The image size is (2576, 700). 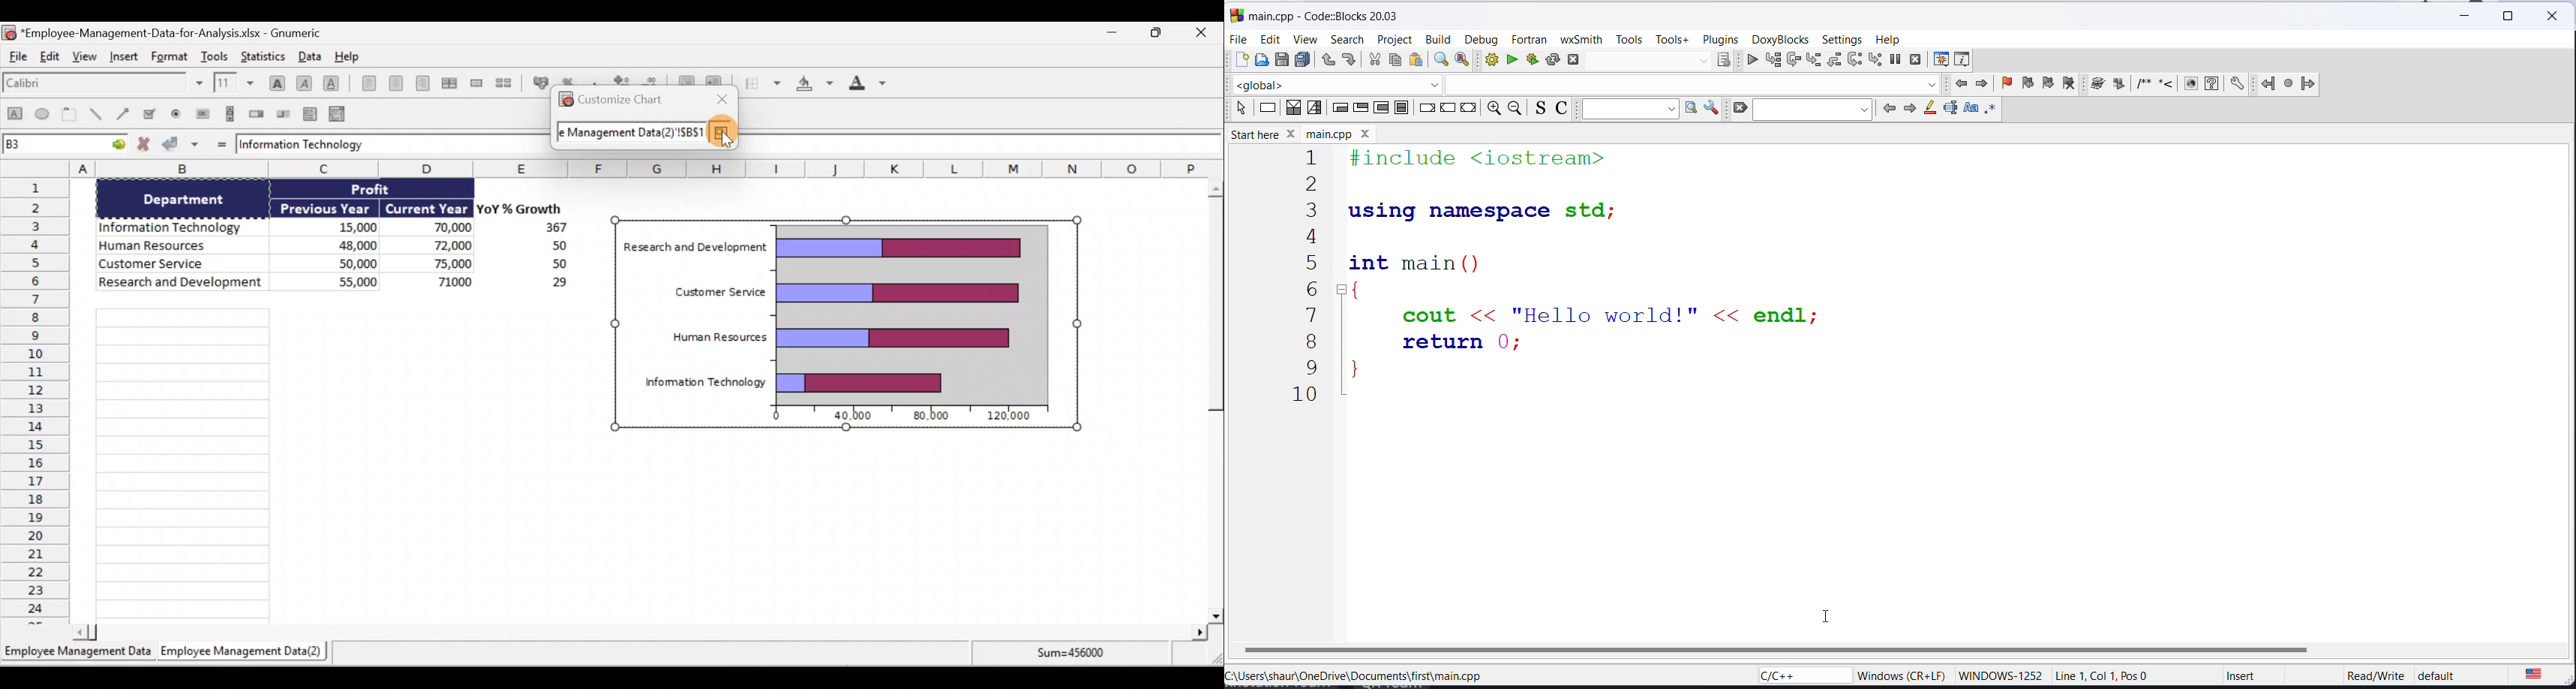 What do you see at coordinates (1302, 277) in the screenshot?
I see `line number` at bounding box center [1302, 277].